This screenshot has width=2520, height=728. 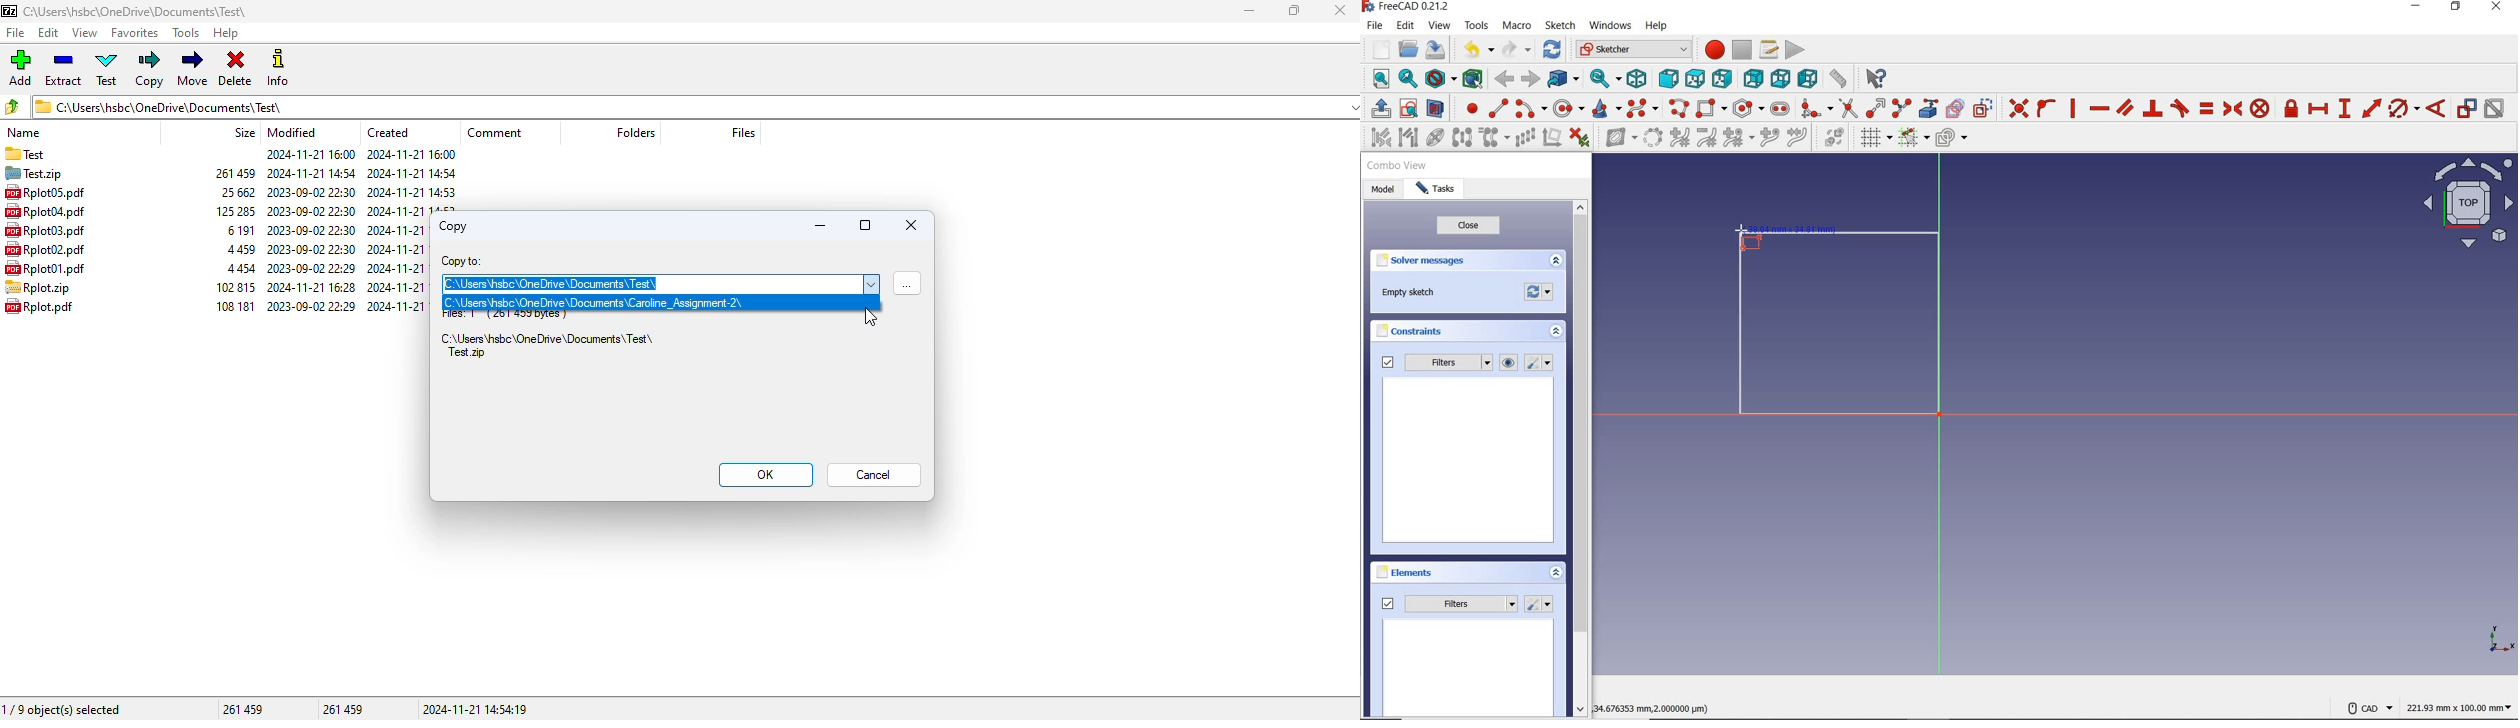 I want to click on tools, so click(x=1477, y=27).